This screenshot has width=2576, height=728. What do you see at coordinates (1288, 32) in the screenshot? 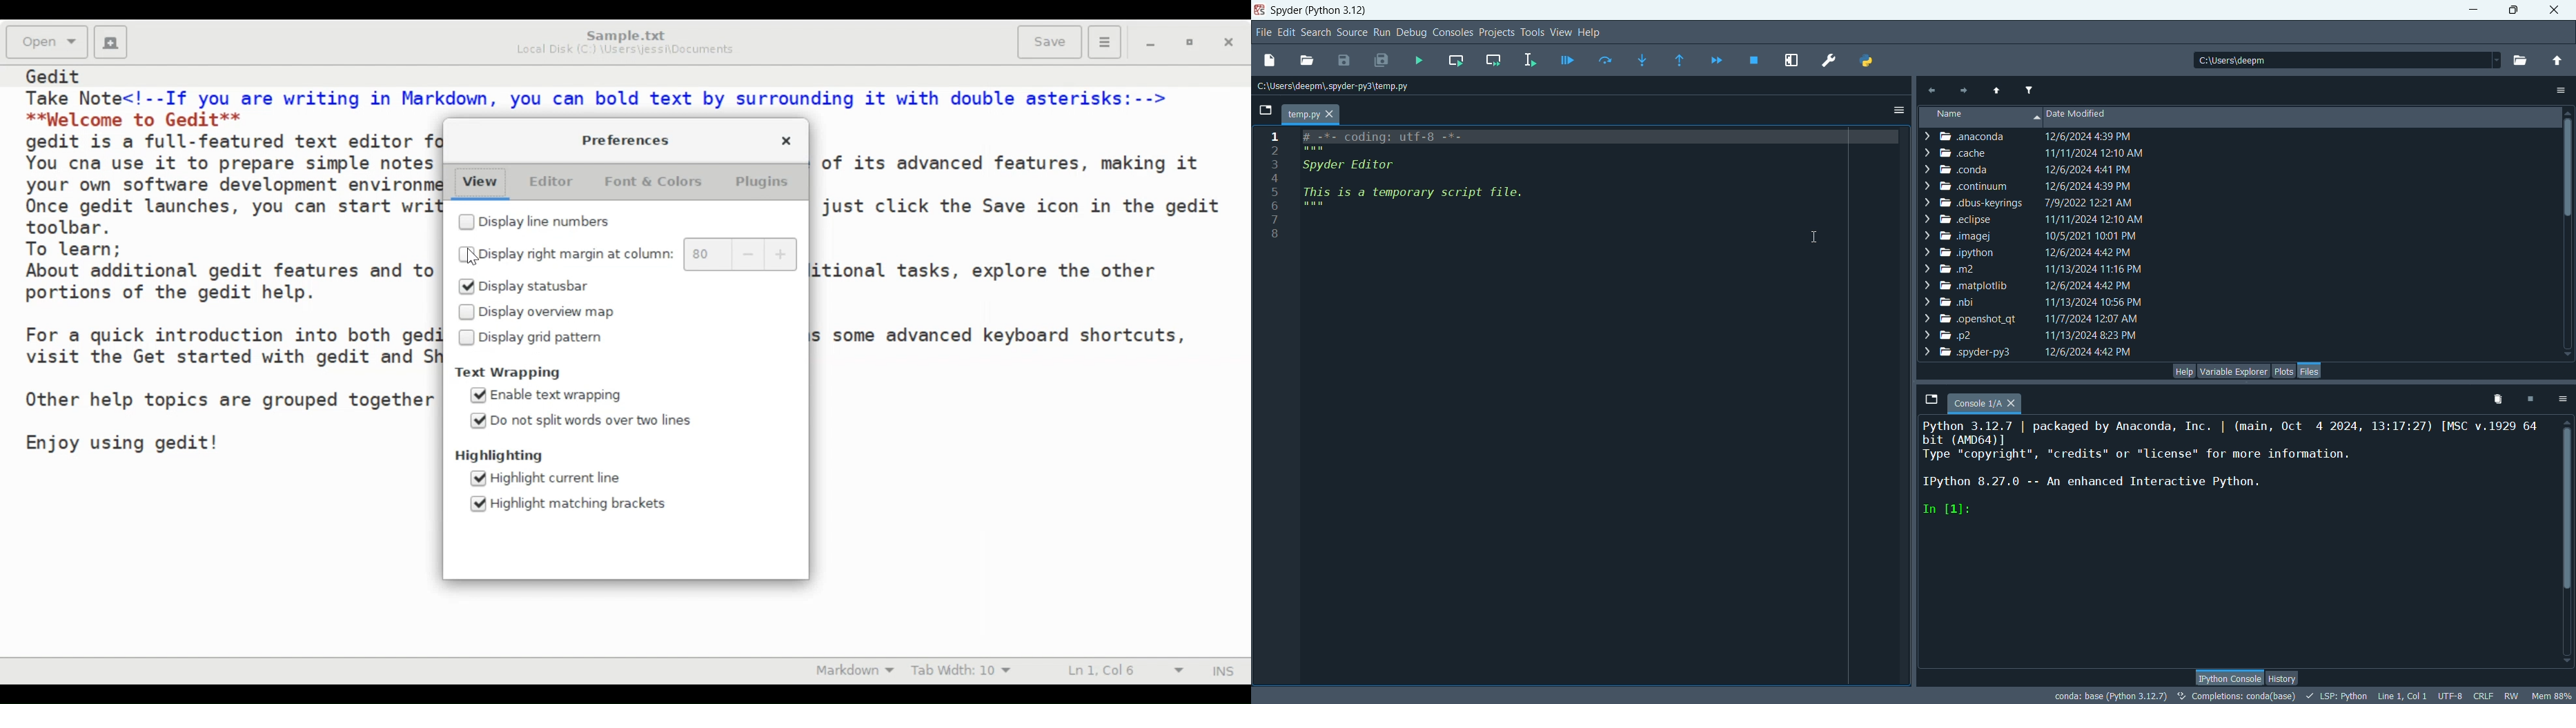
I see `edit` at bounding box center [1288, 32].